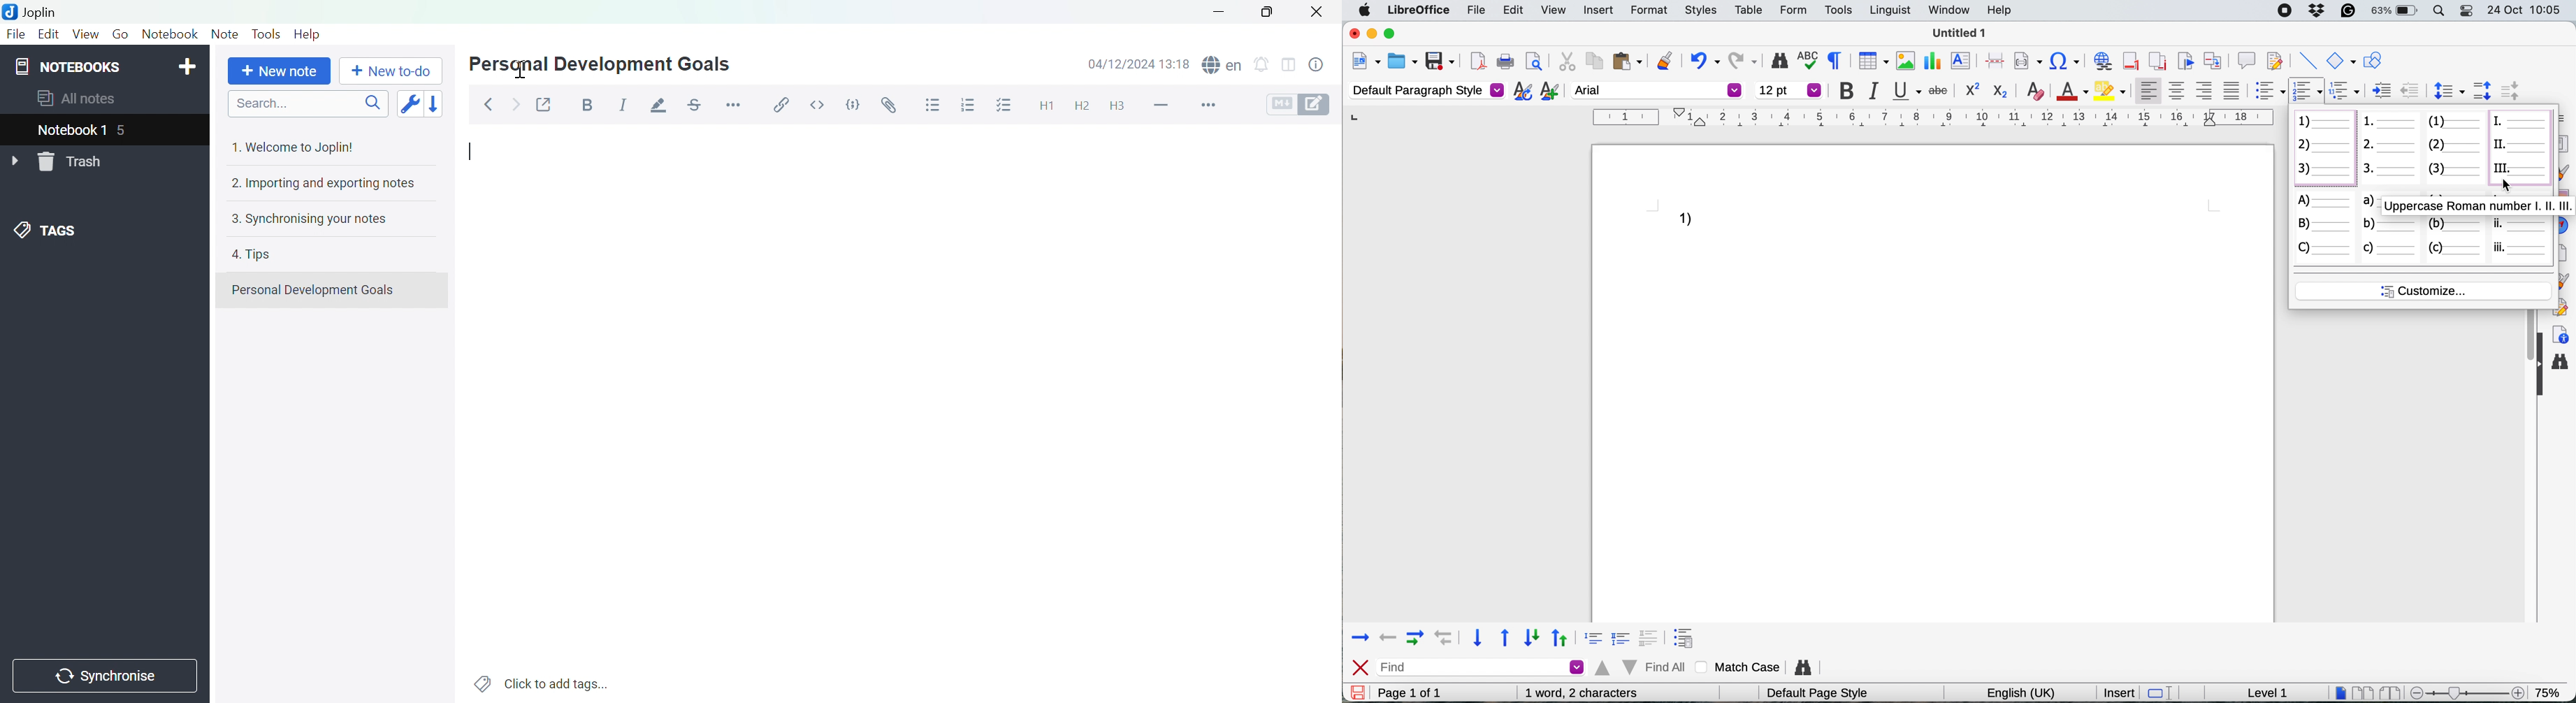  I want to click on set line spacing, so click(2447, 90).